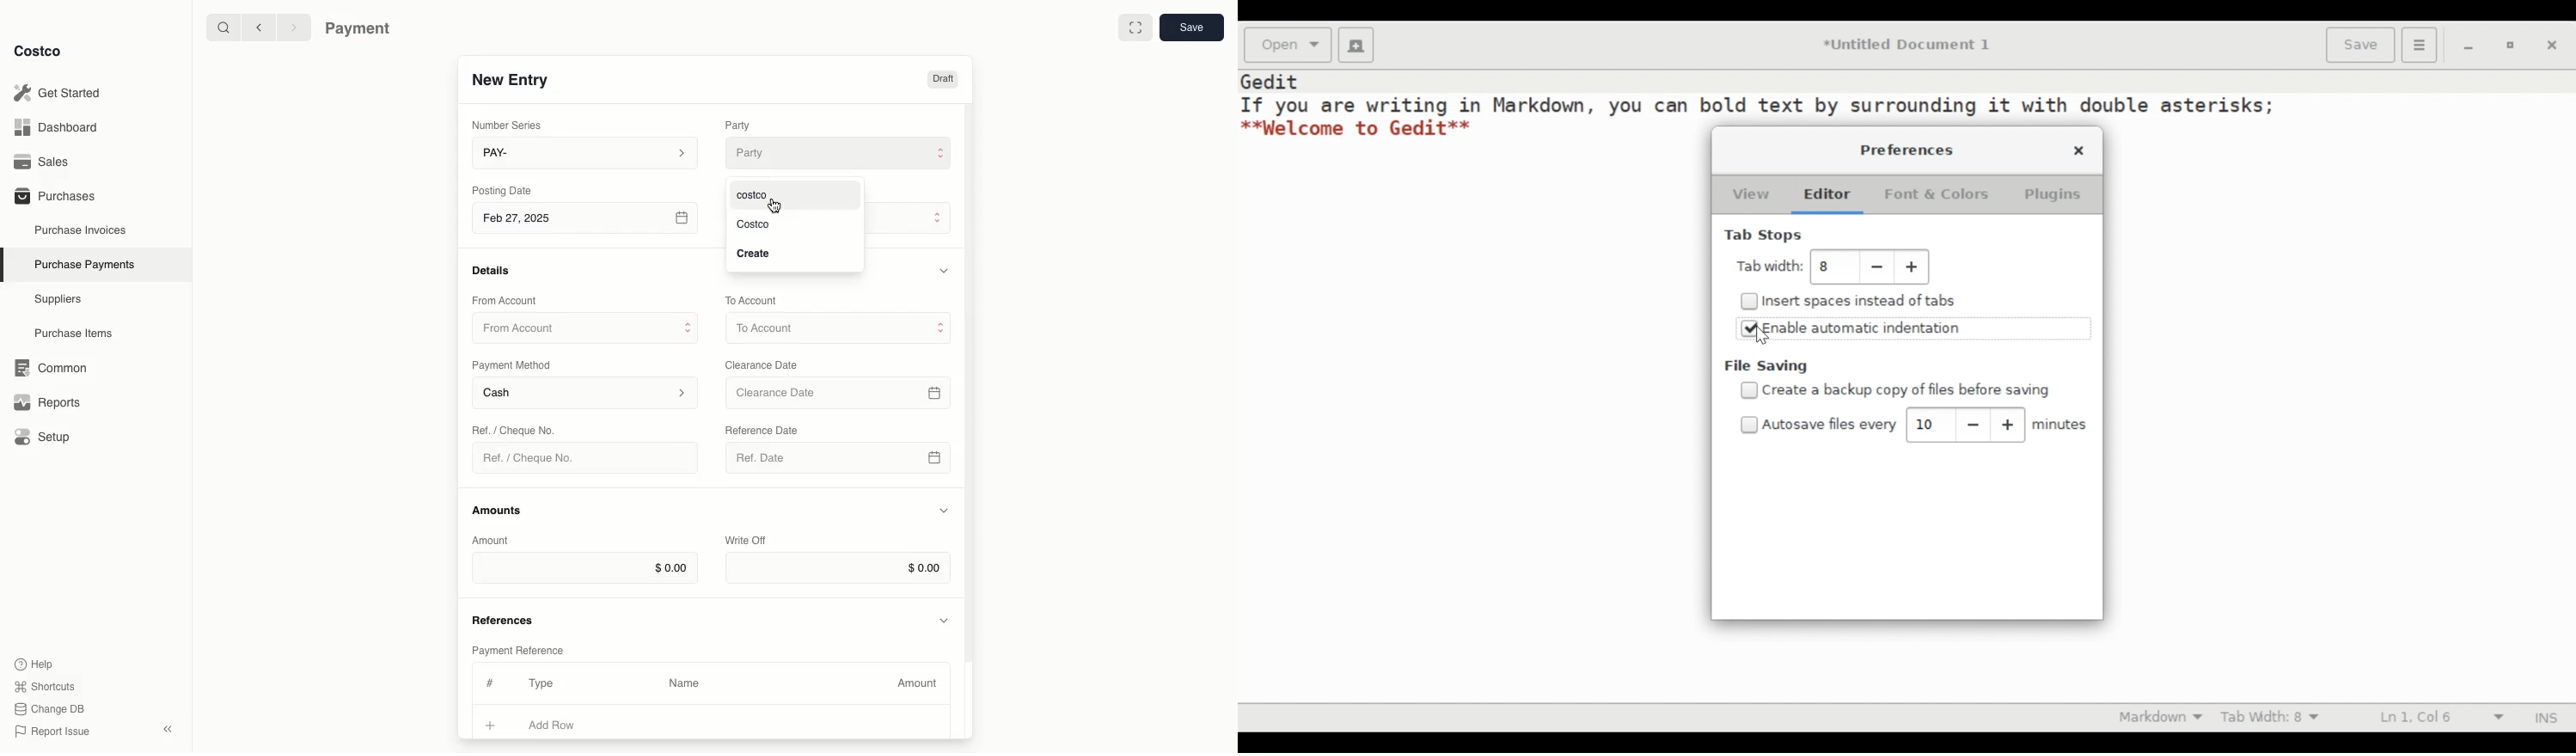  I want to click on Payment Method, so click(513, 364).